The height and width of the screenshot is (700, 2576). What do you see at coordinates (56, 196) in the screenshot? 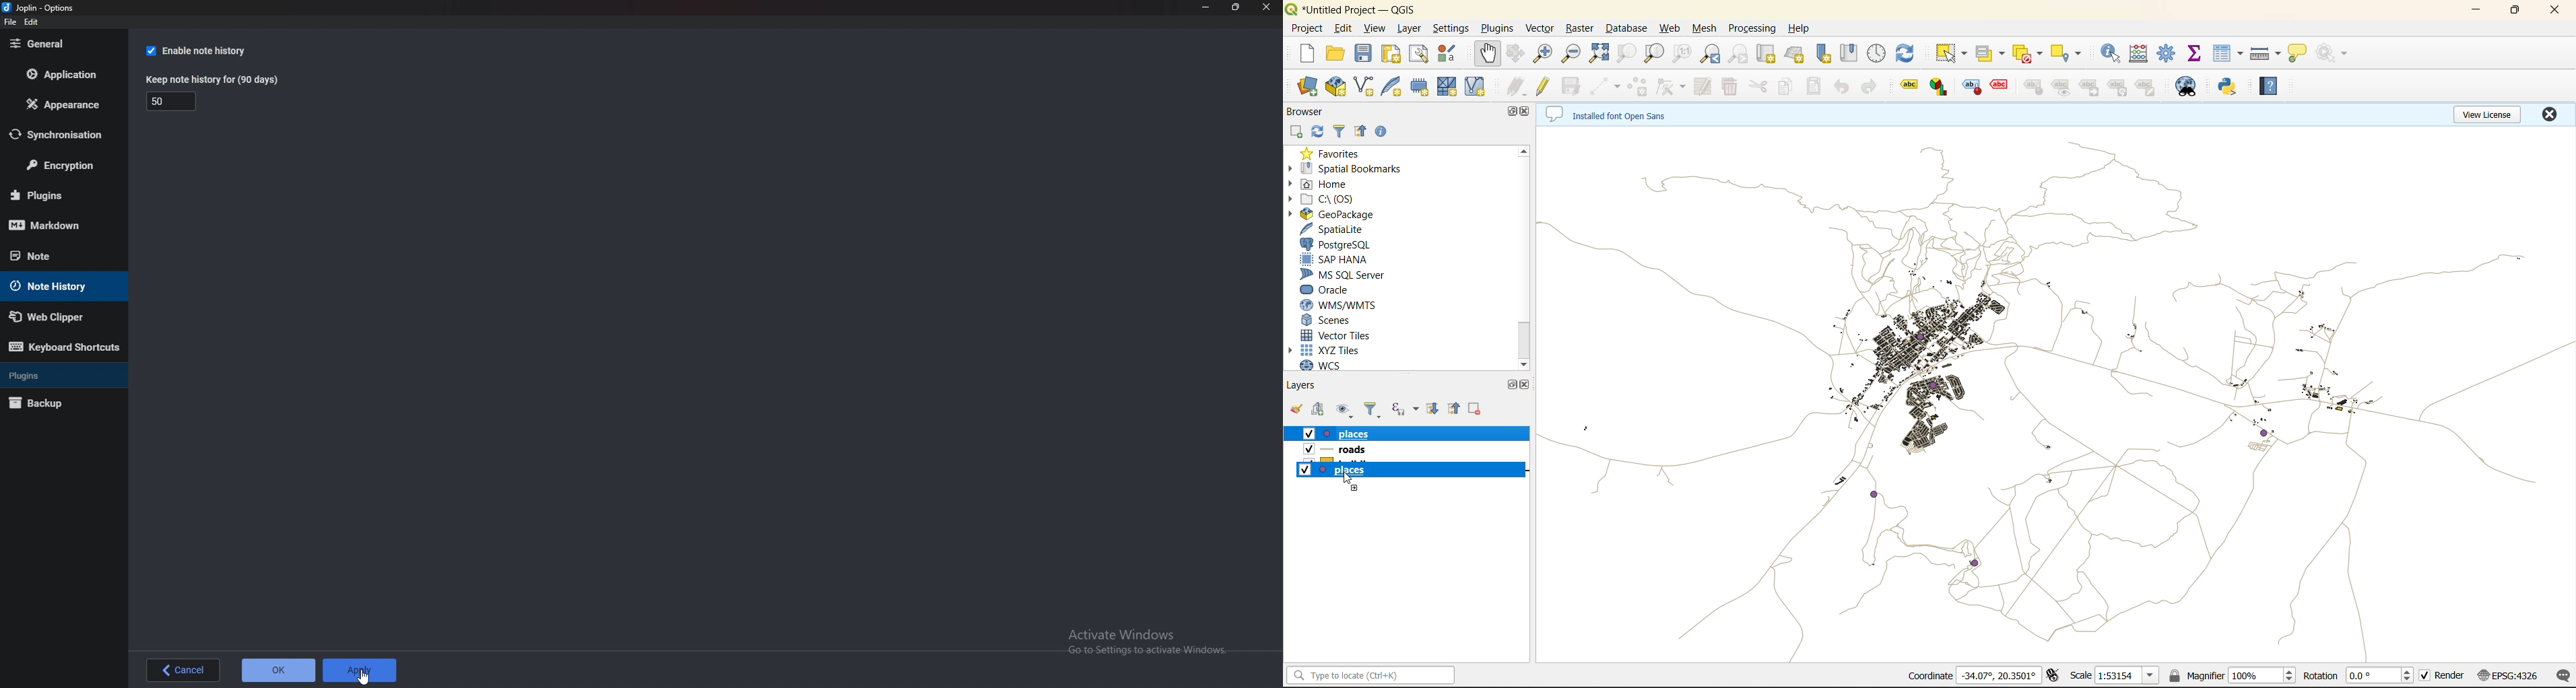
I see `Plugins` at bounding box center [56, 196].